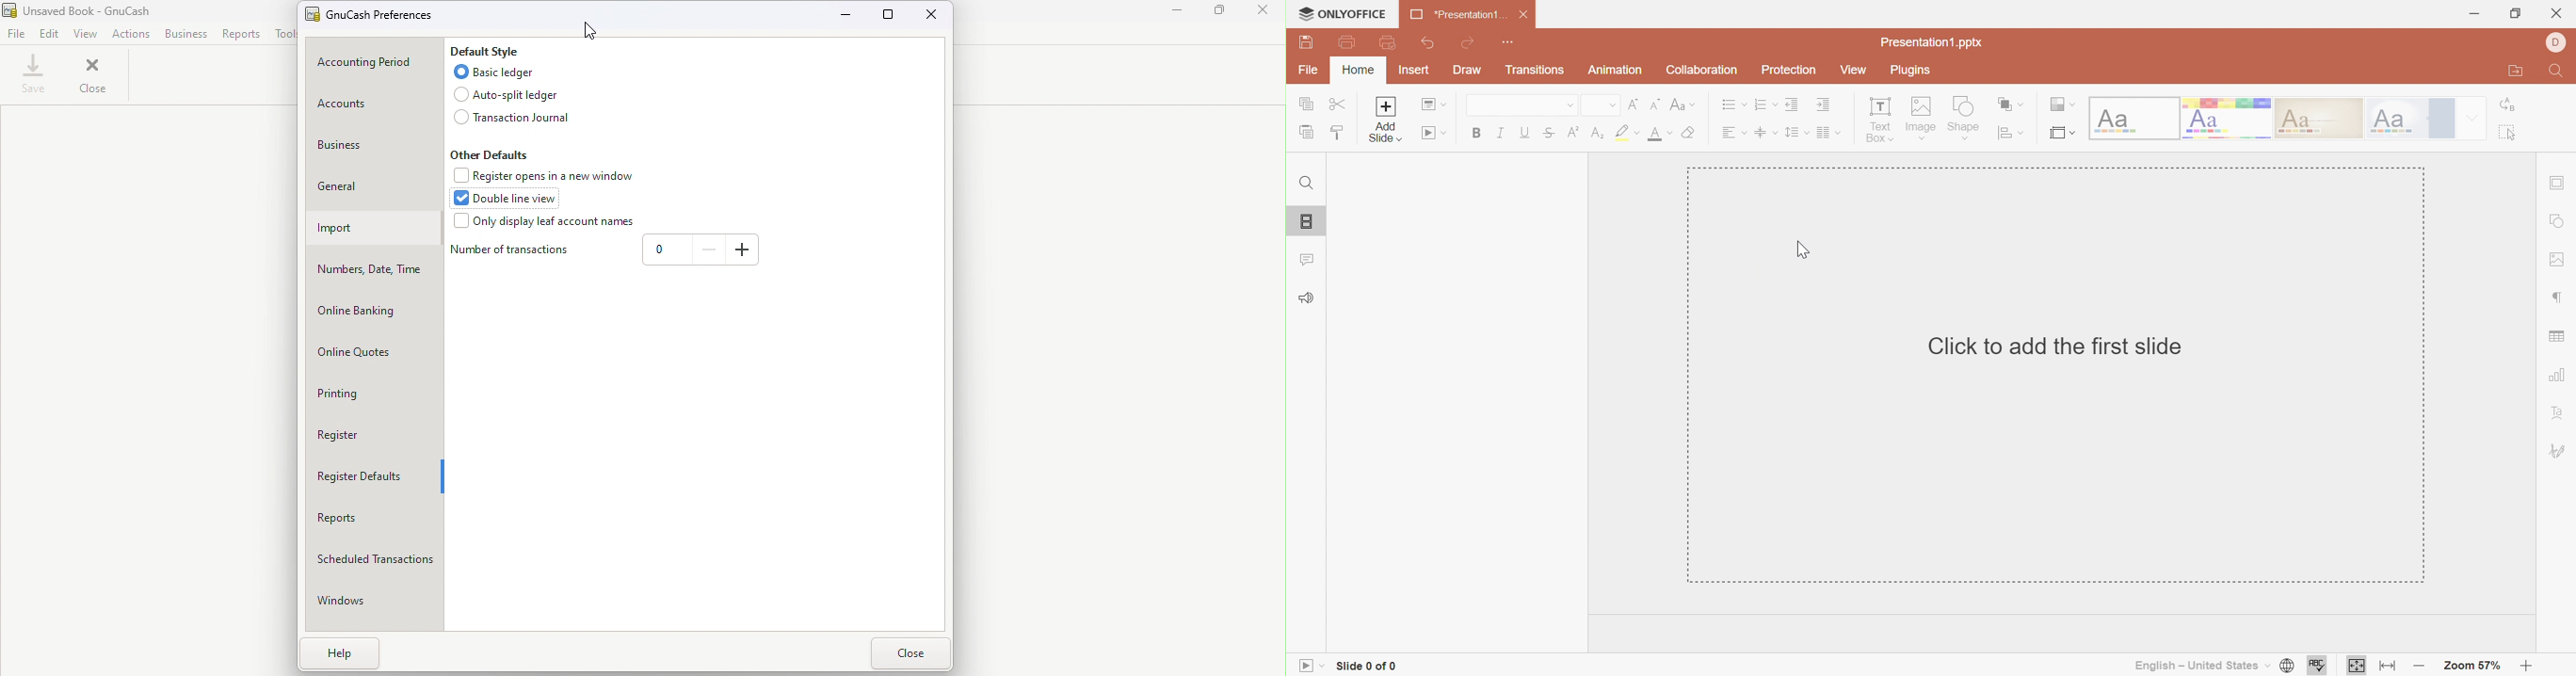 The width and height of the screenshot is (2576, 700). What do you see at coordinates (508, 93) in the screenshot?
I see `Auto-split ledger` at bounding box center [508, 93].